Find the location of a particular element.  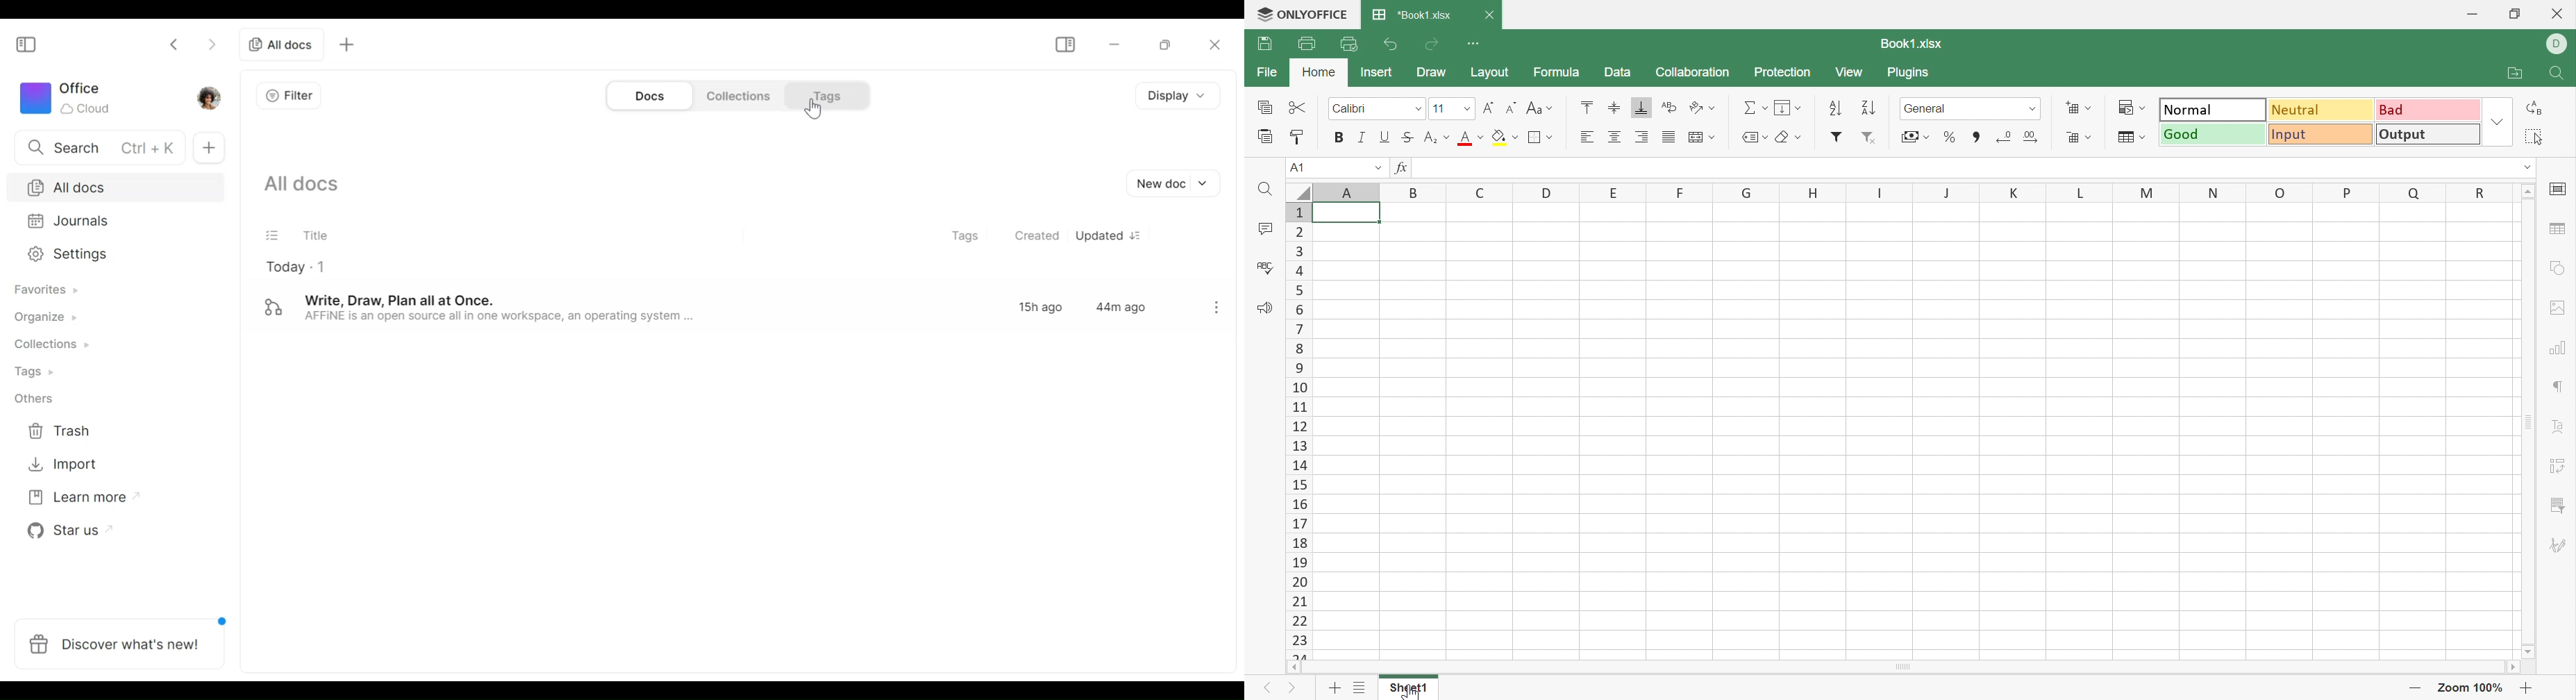

Collections is located at coordinates (736, 96).